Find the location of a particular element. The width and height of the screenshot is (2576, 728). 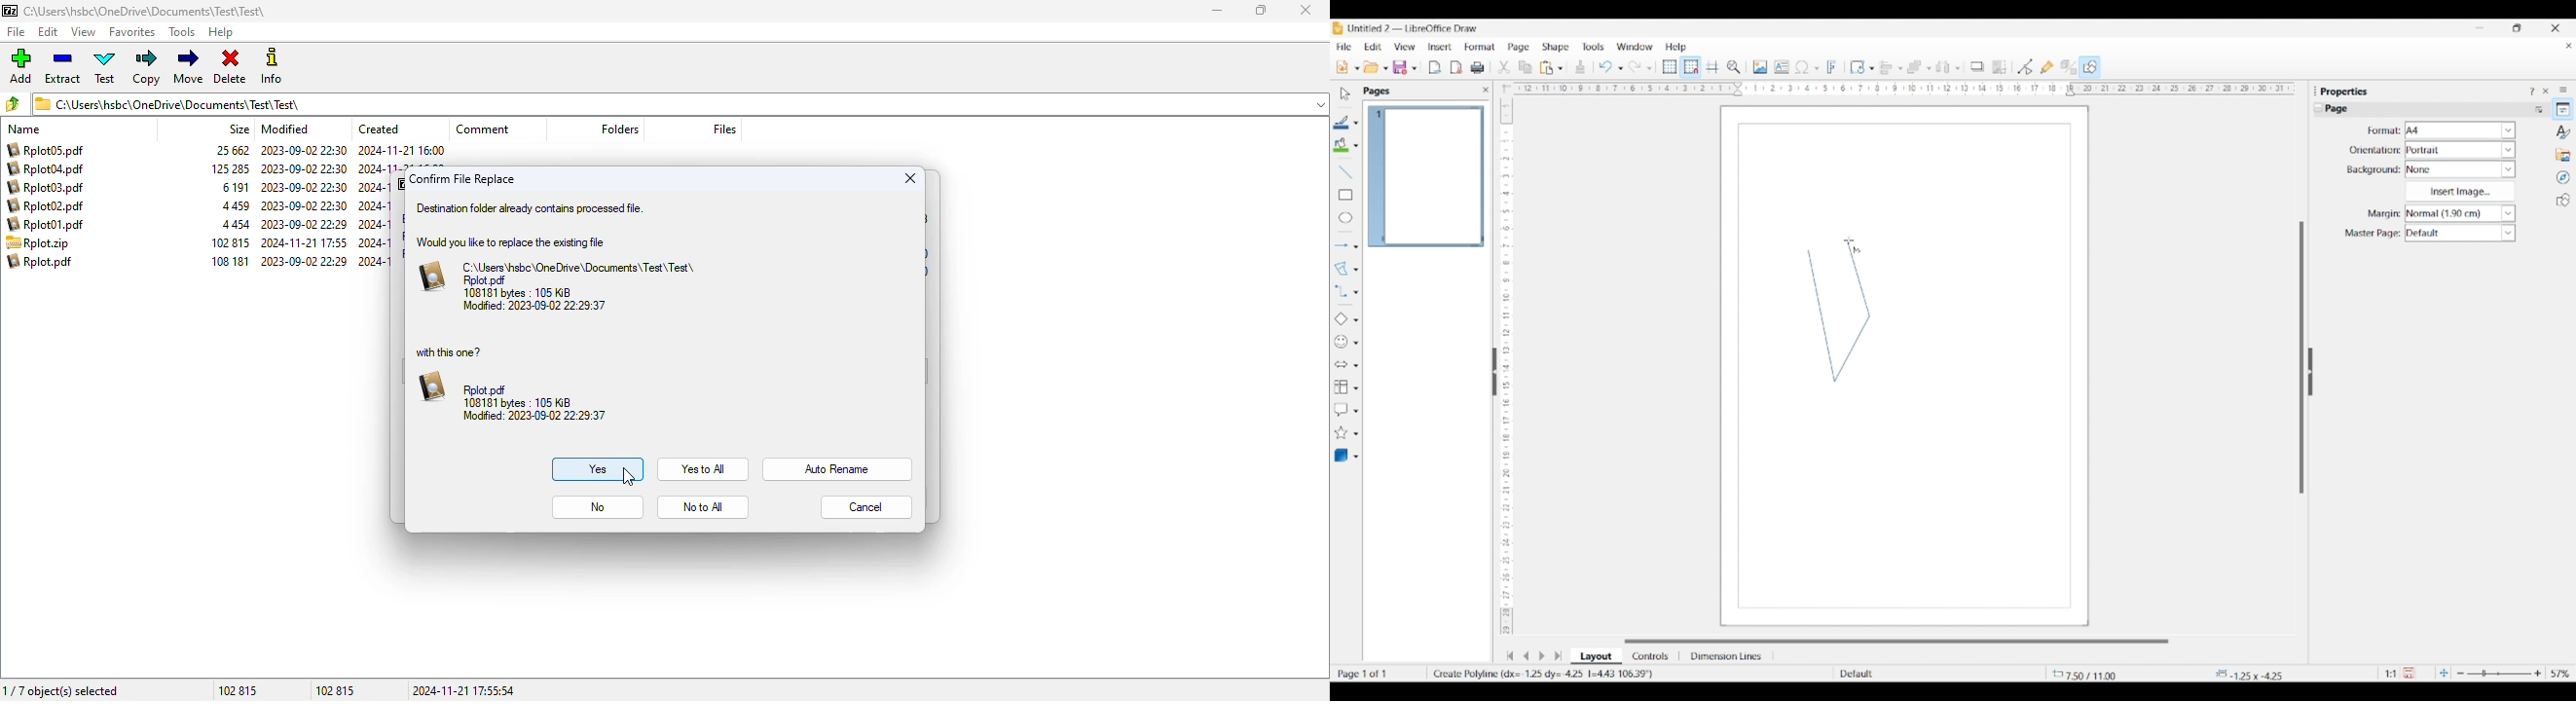

Selected transformation is located at coordinates (1857, 67).